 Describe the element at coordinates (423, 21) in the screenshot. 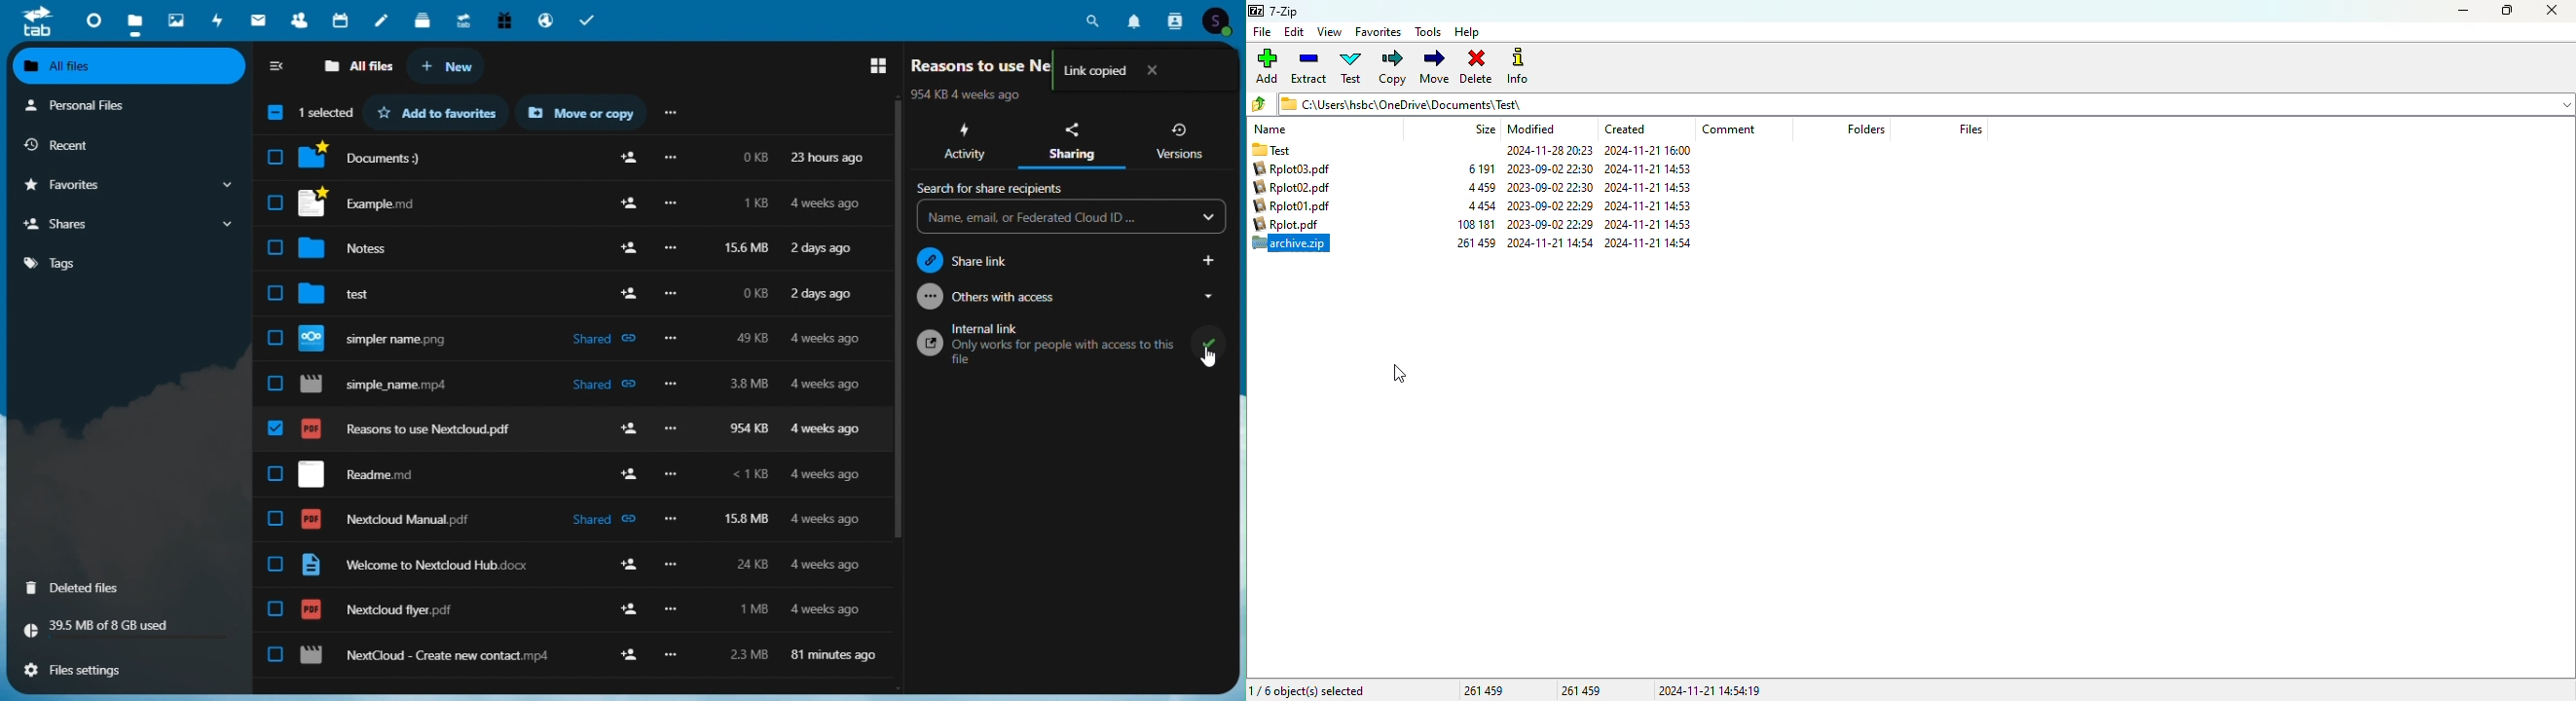

I see `deck` at that location.